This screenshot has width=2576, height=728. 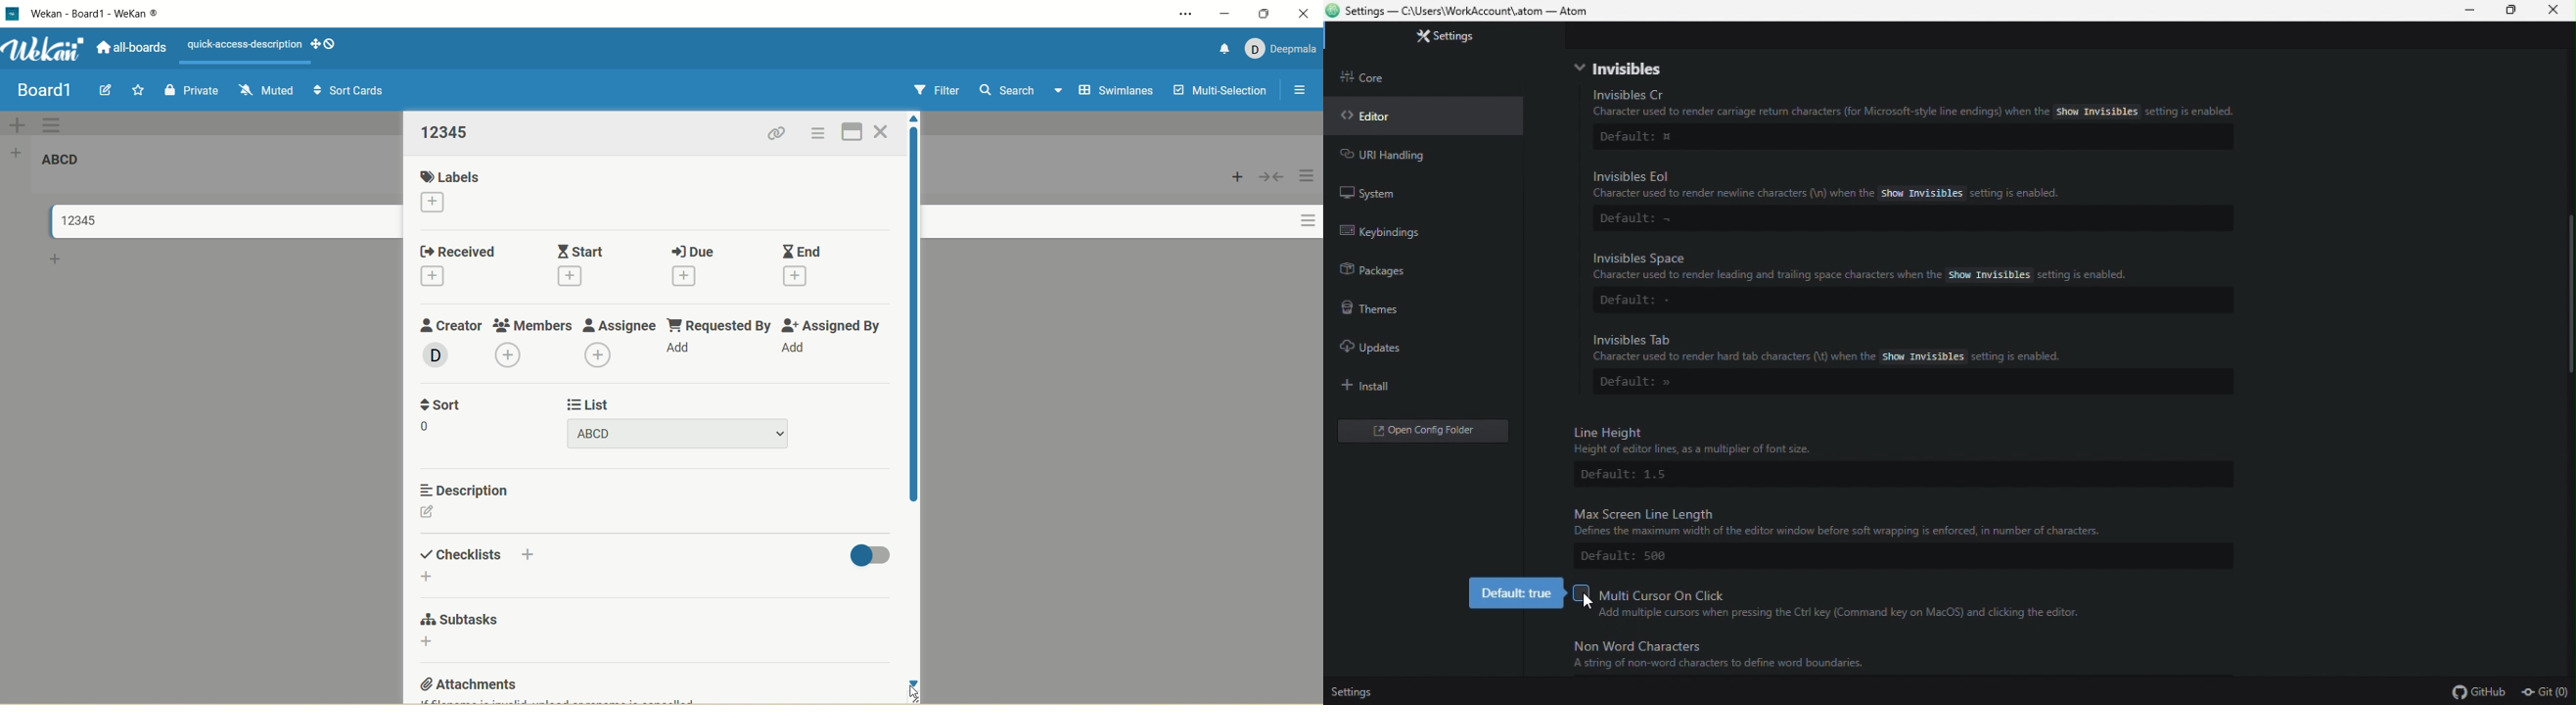 I want to click on default True, so click(x=1515, y=590).